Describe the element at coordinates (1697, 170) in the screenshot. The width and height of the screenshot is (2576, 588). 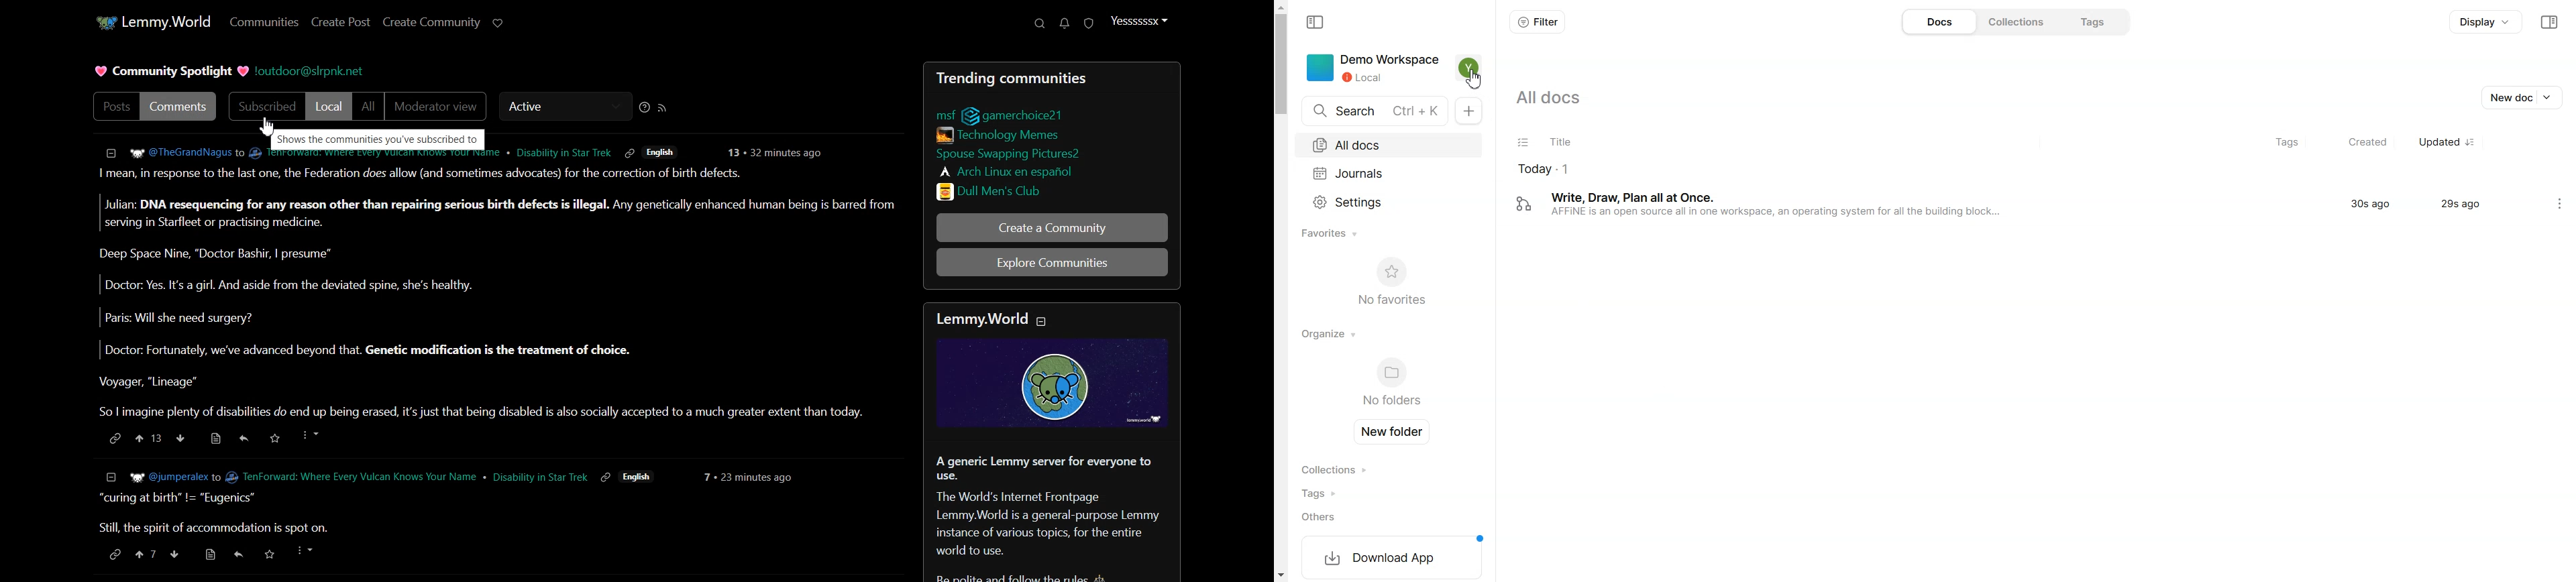
I see `Today` at that location.